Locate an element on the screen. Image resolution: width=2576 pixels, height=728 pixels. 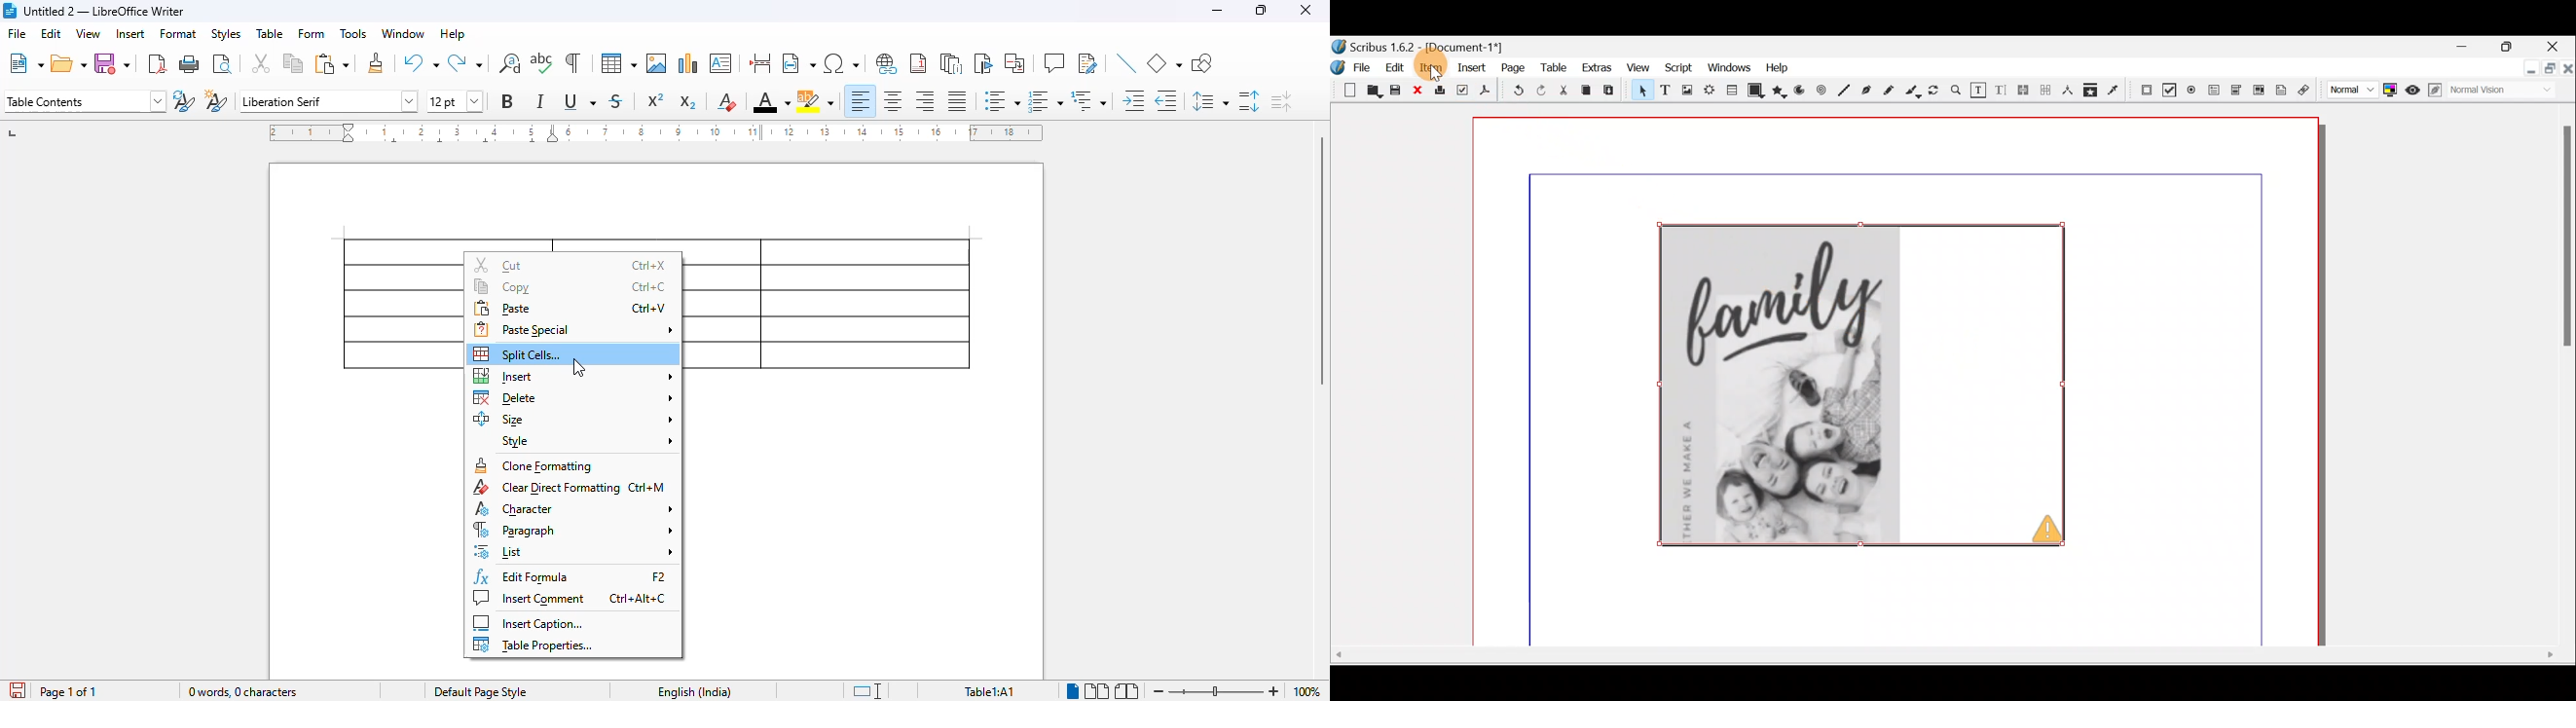
Zoom in or out is located at coordinates (1956, 92).